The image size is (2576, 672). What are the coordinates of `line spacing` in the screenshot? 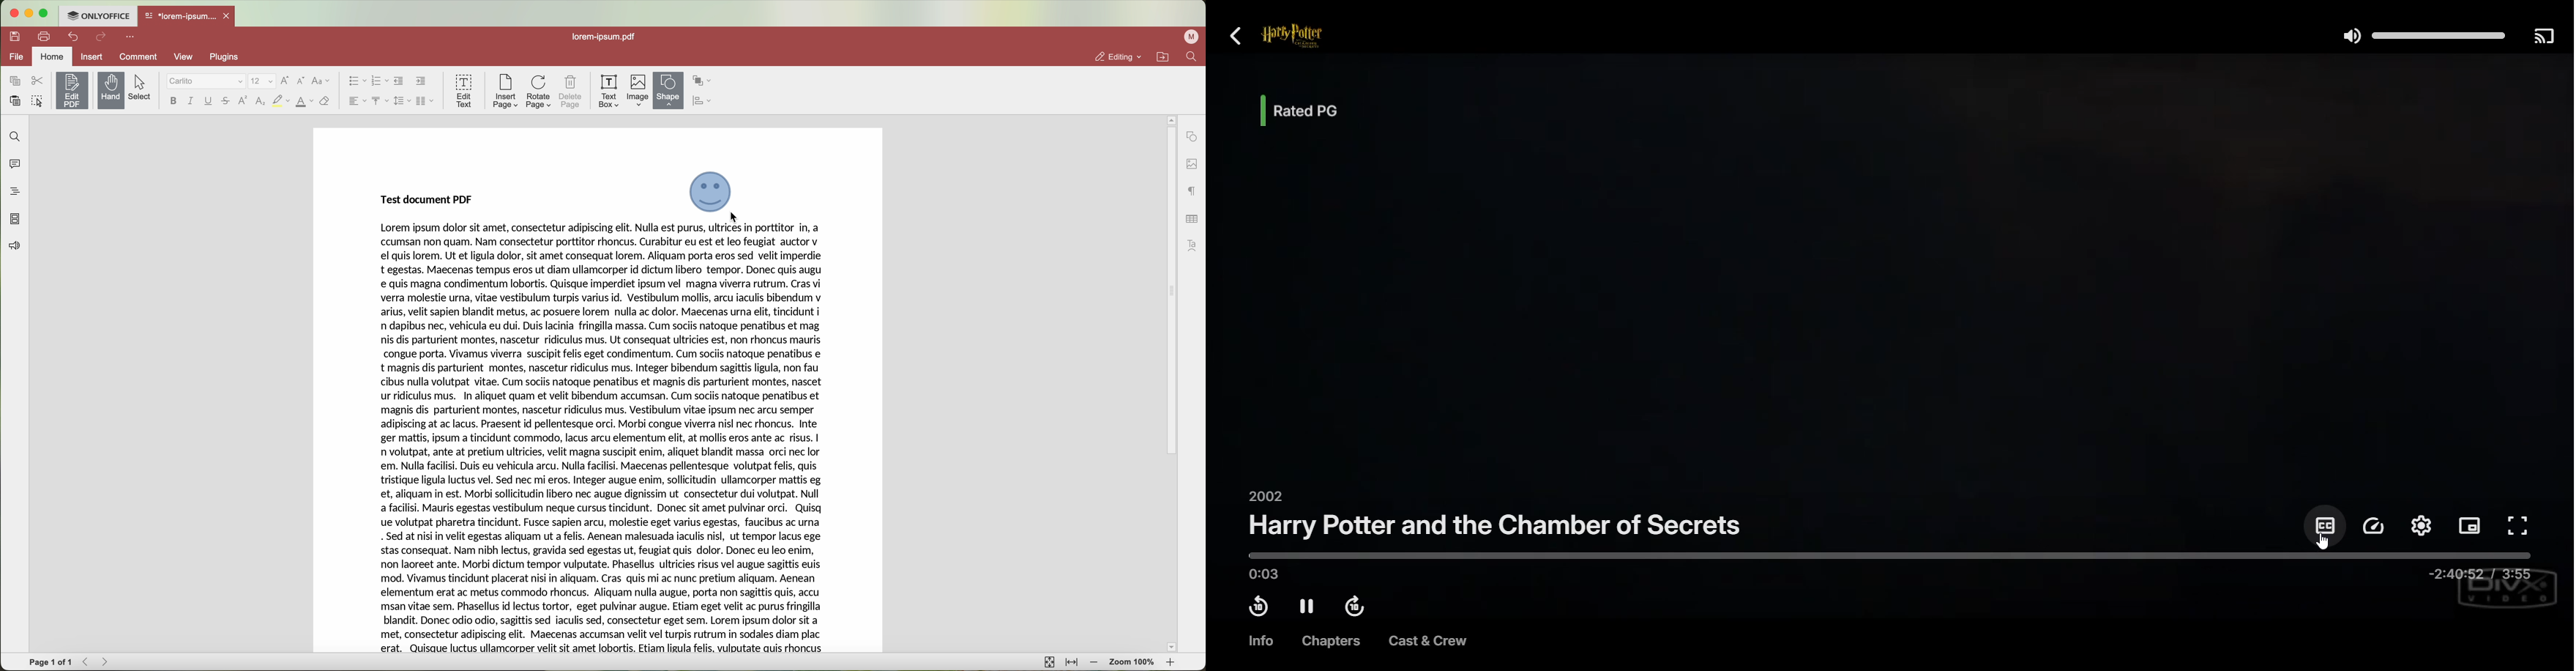 It's located at (401, 101).